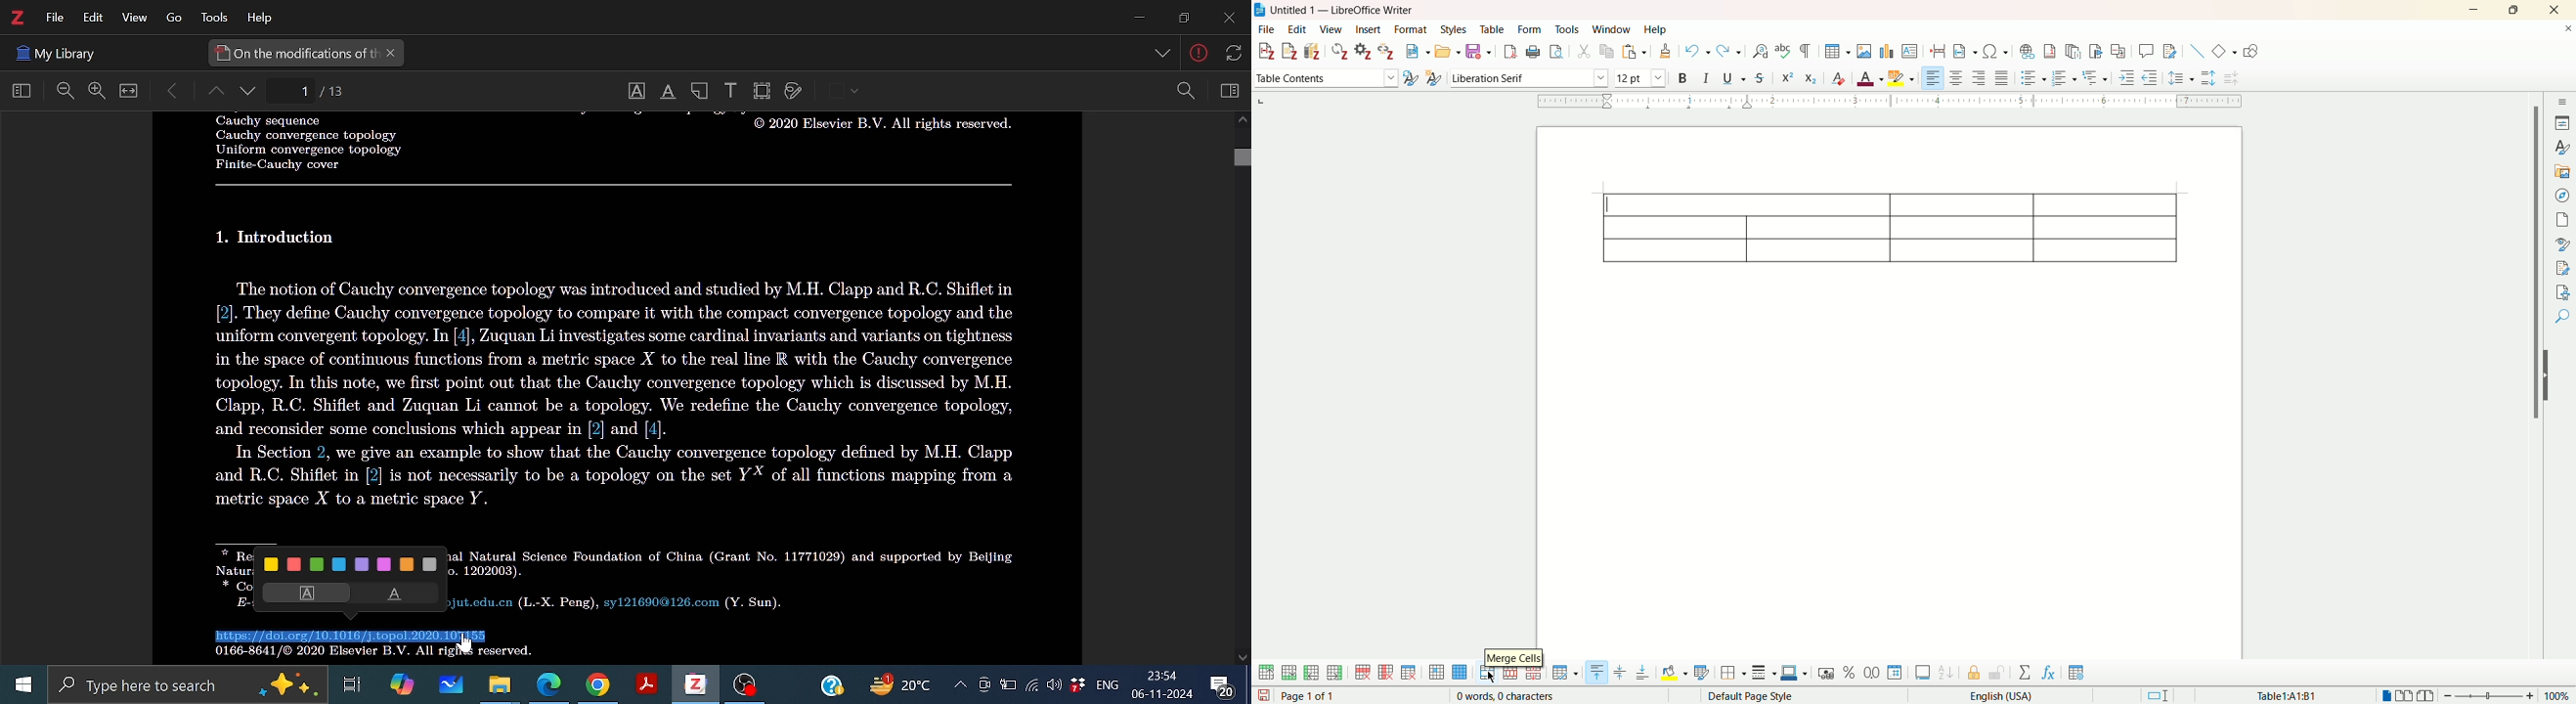 This screenshot has width=2576, height=728. What do you see at coordinates (1707, 79) in the screenshot?
I see `italics` at bounding box center [1707, 79].